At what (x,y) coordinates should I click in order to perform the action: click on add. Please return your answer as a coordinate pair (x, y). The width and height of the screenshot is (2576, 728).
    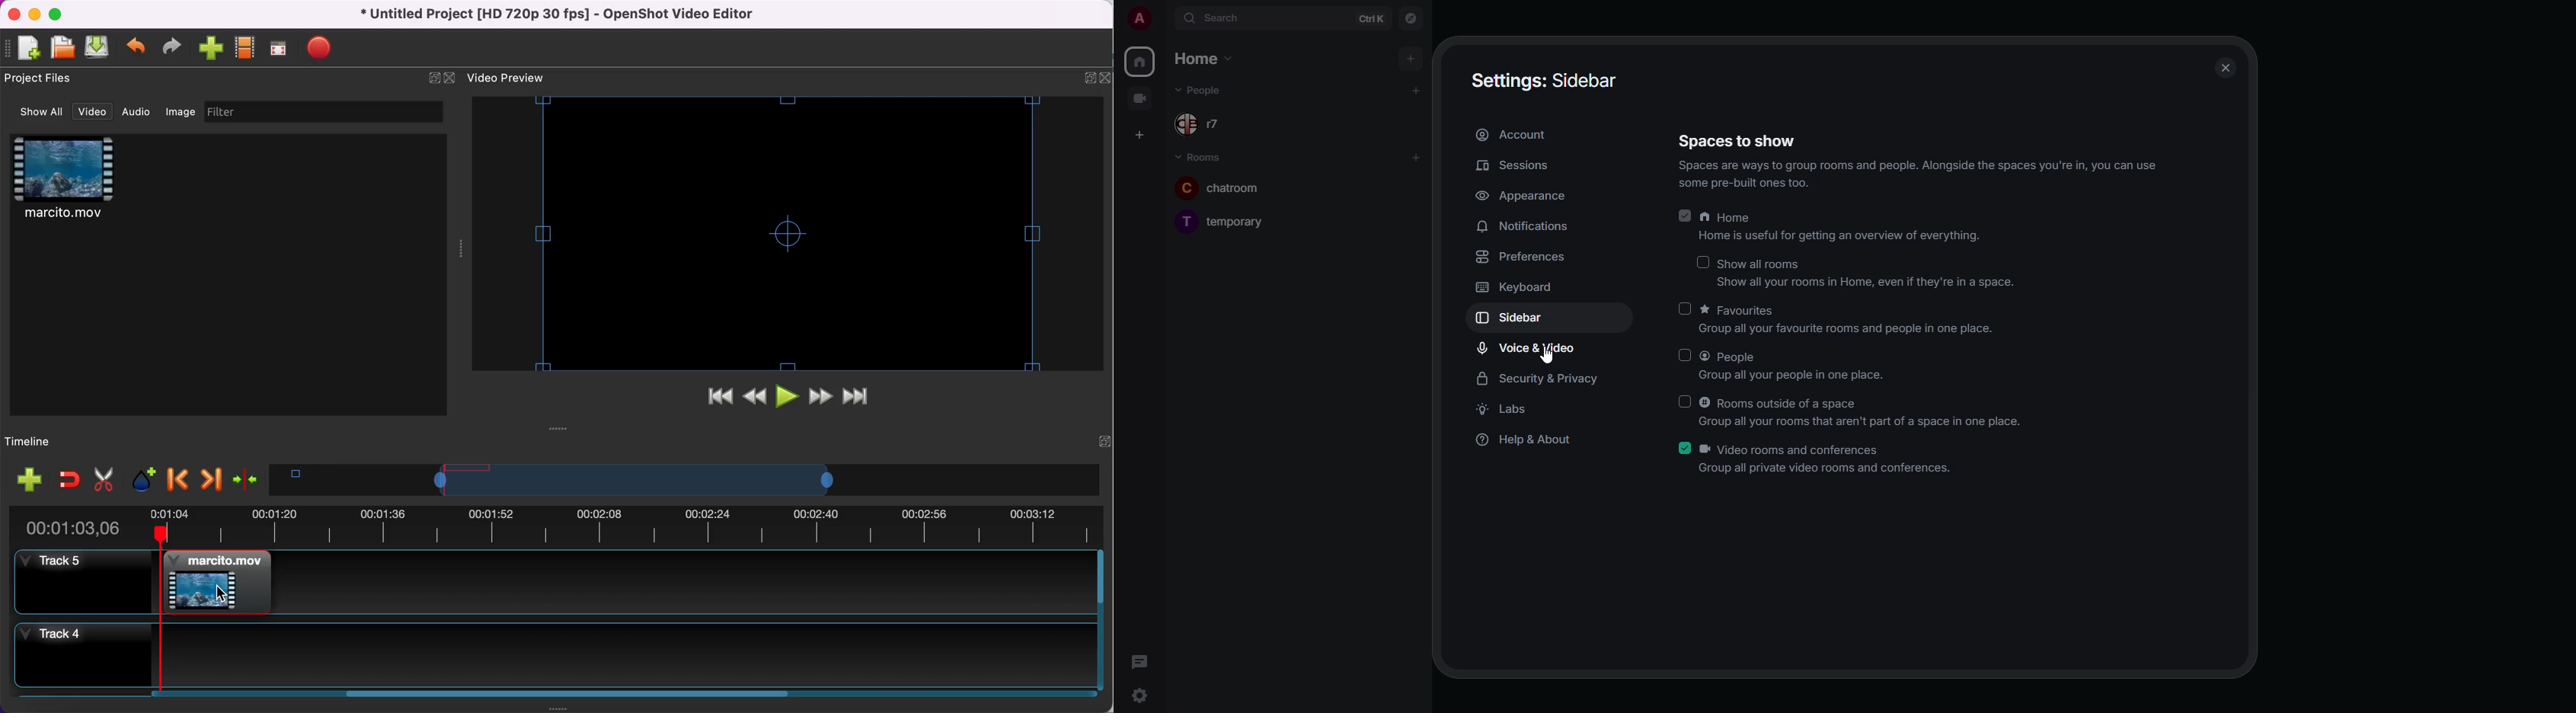
    Looking at the image, I should click on (1411, 58).